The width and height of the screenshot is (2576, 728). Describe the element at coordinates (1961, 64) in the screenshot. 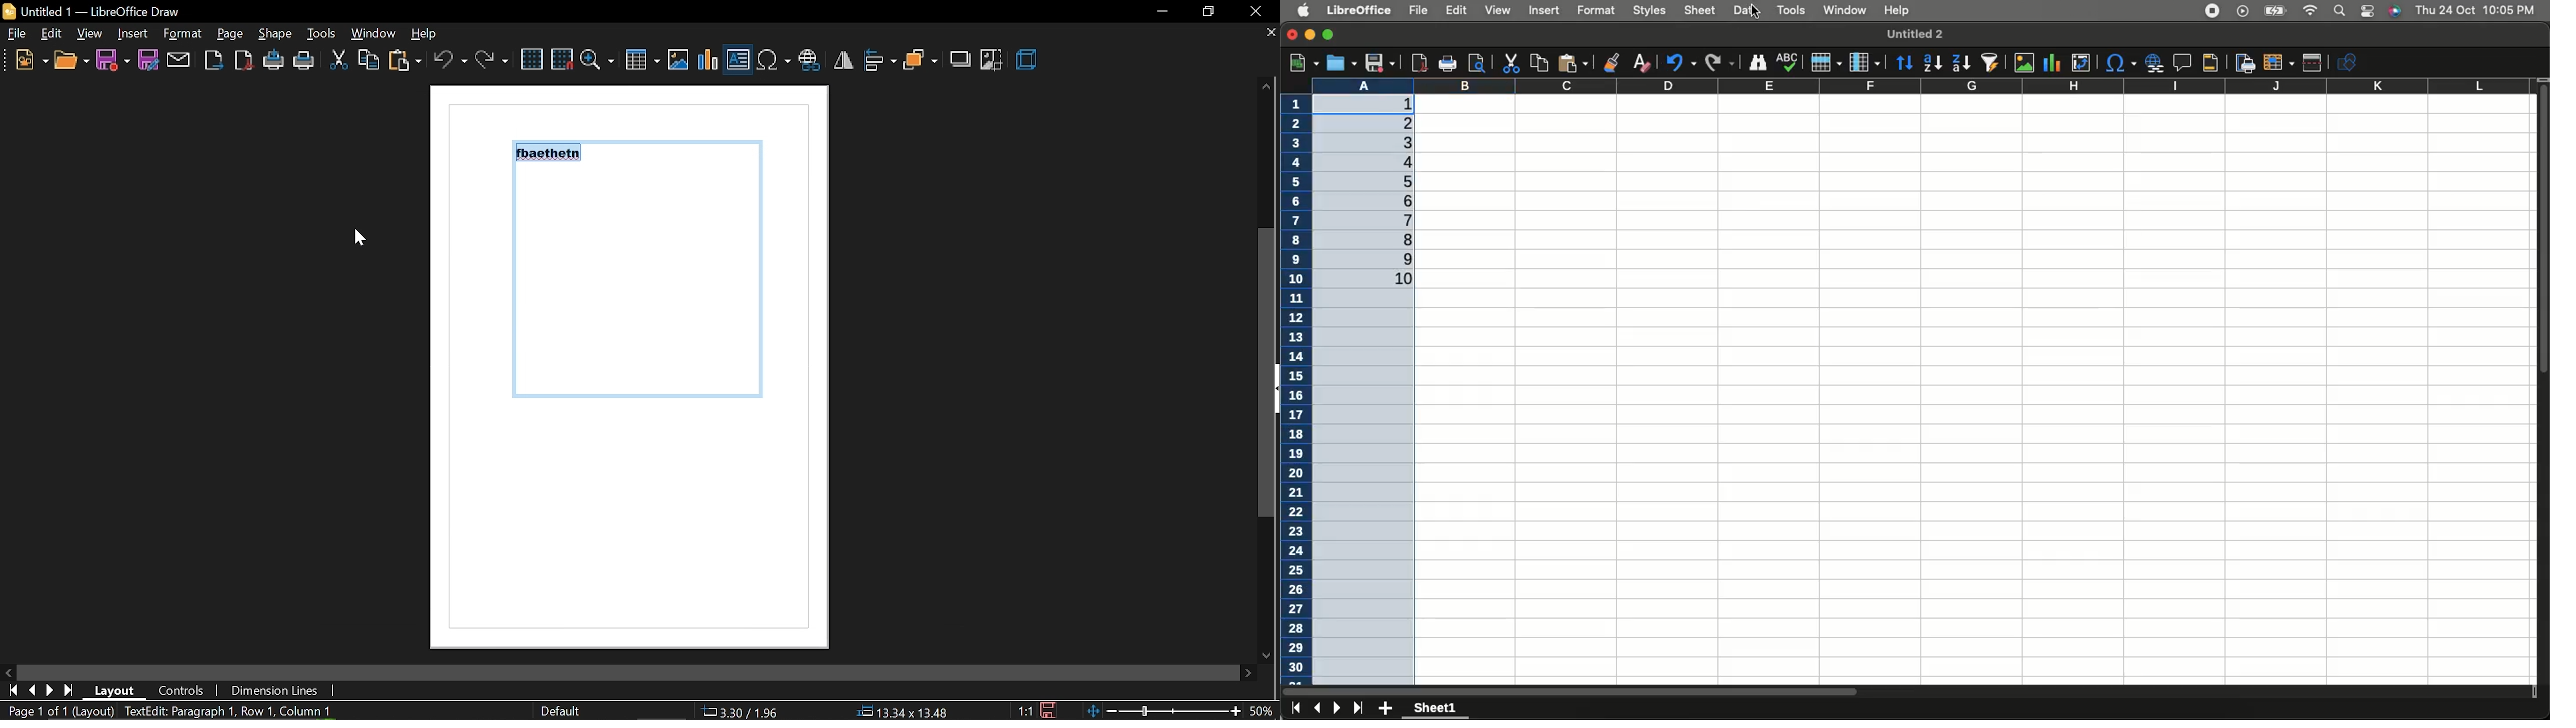

I see `Sort descending` at that location.